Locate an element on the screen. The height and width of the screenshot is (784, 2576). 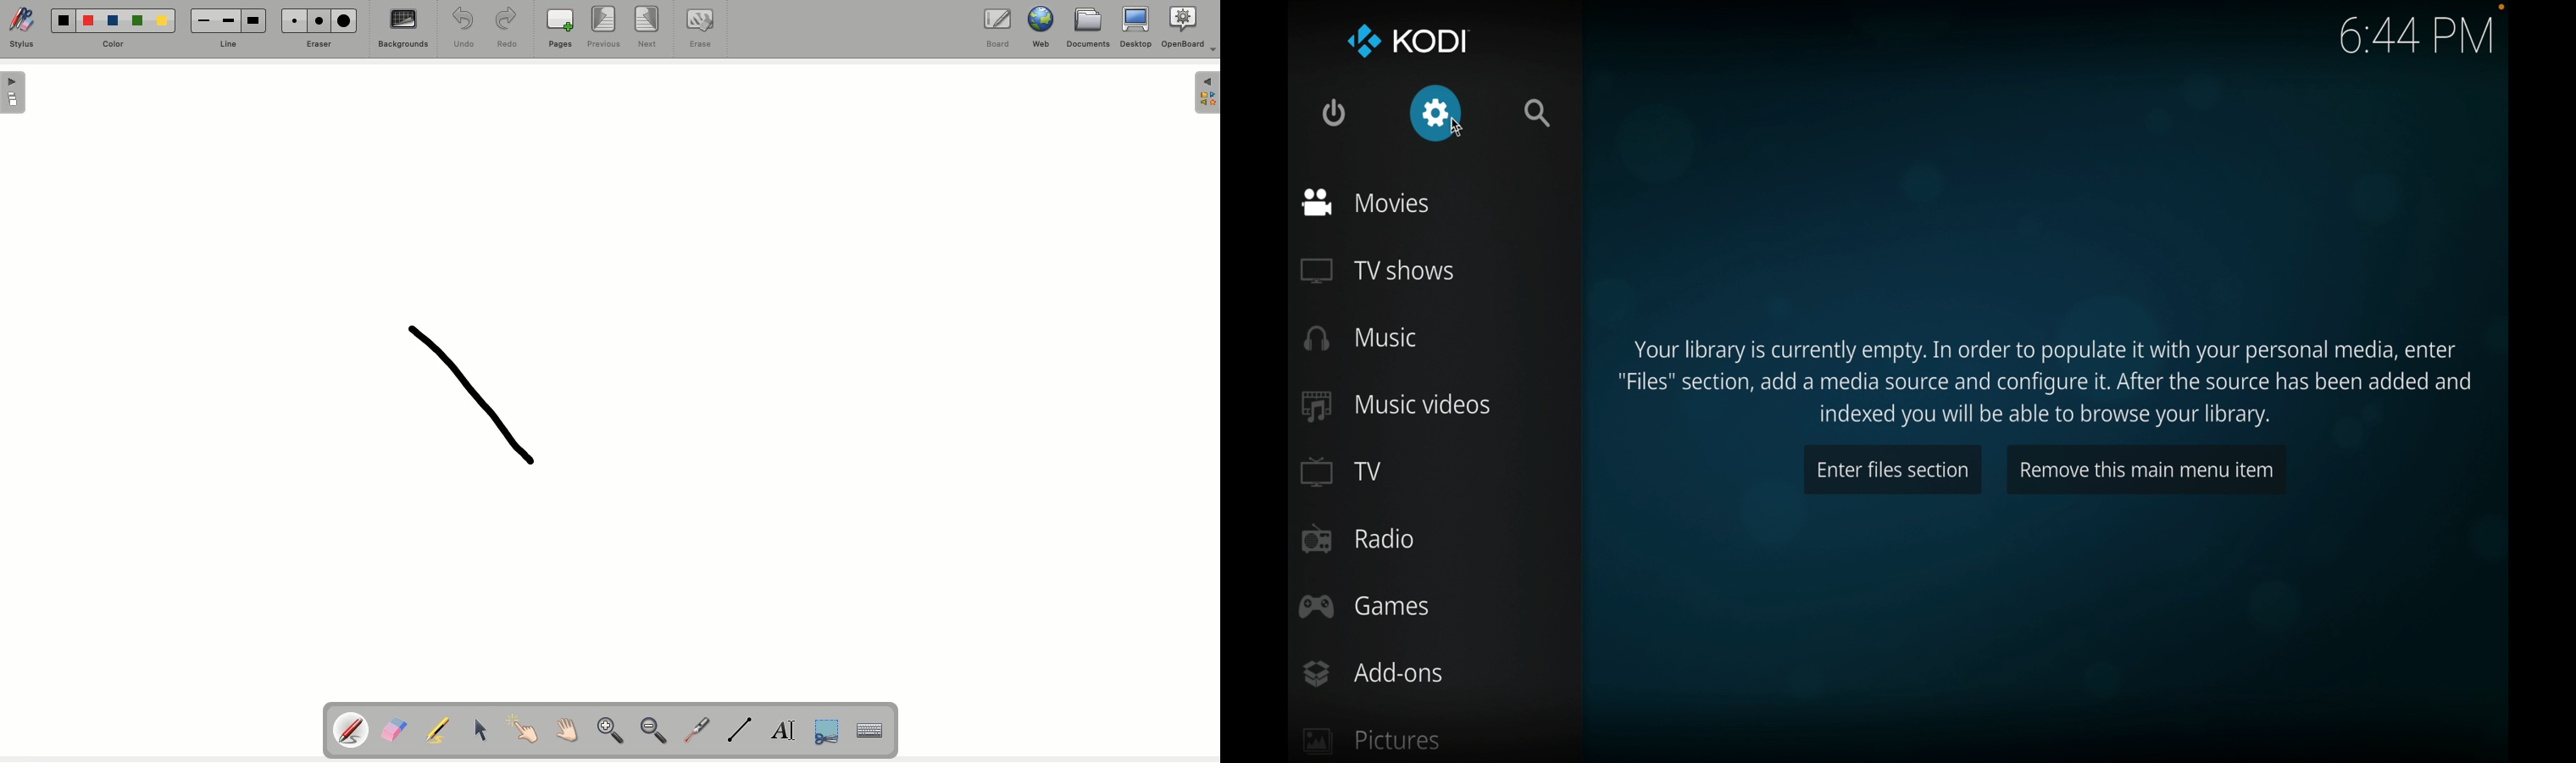
Medium is located at coordinates (321, 21).